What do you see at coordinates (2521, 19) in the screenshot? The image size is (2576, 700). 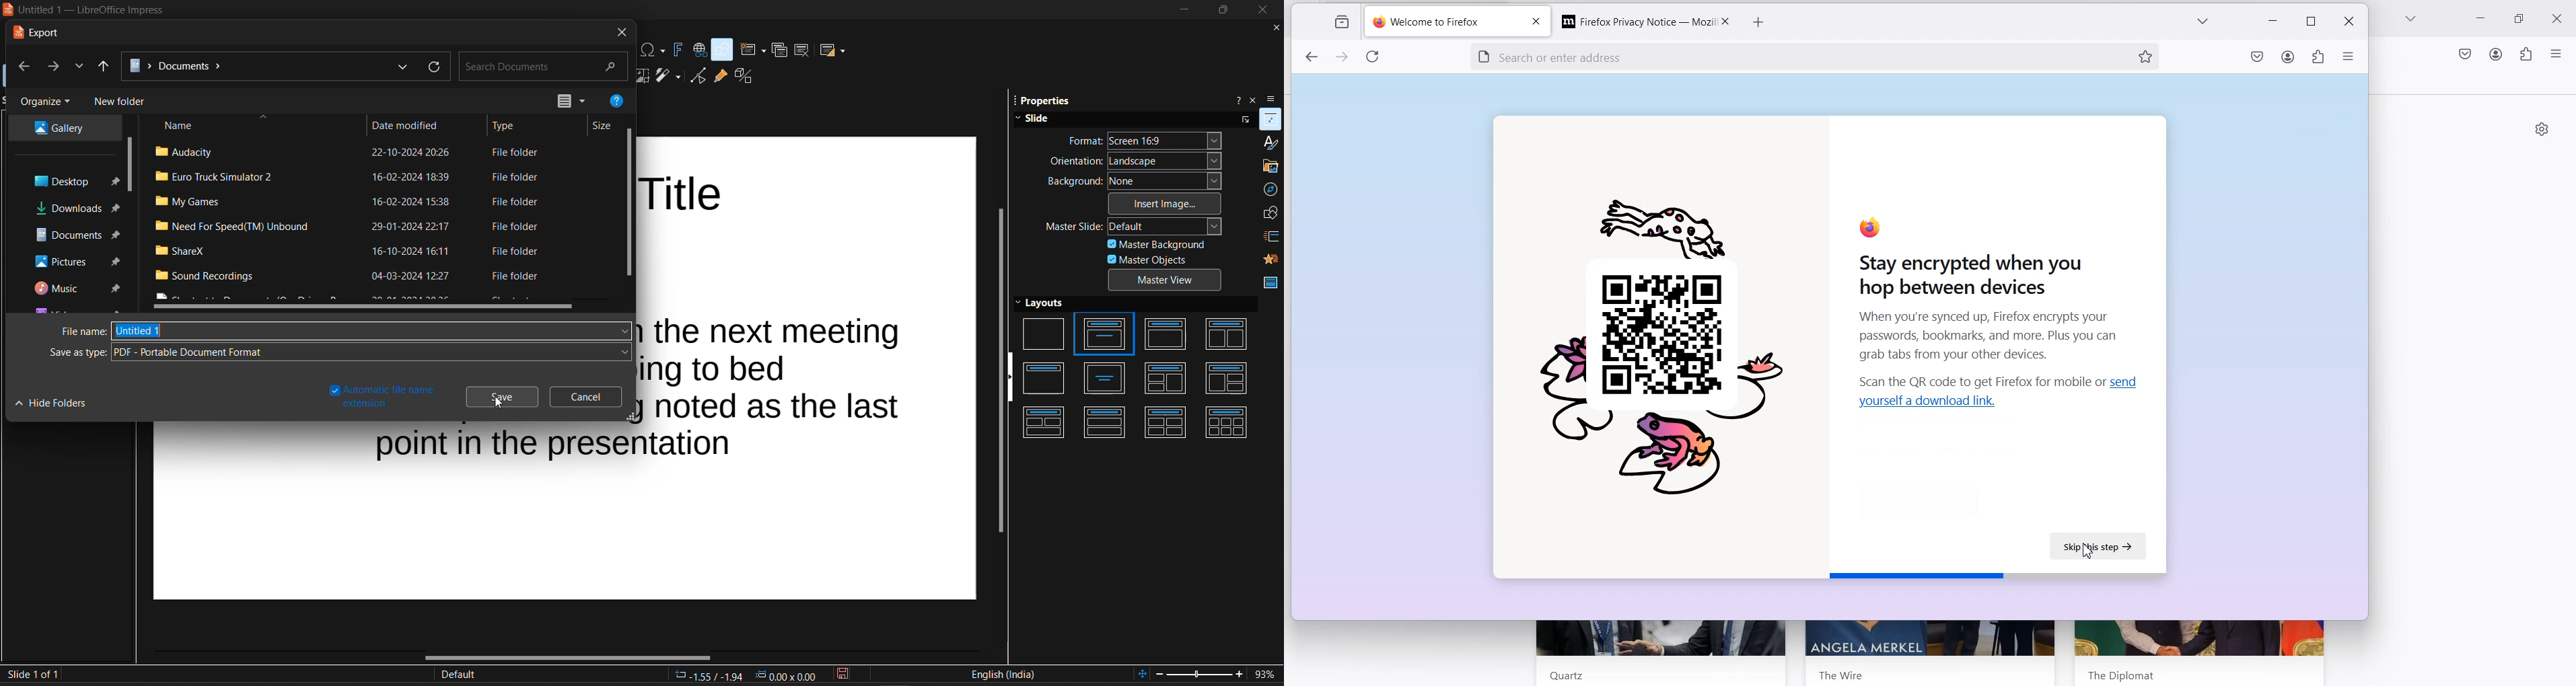 I see `Maximize` at bounding box center [2521, 19].